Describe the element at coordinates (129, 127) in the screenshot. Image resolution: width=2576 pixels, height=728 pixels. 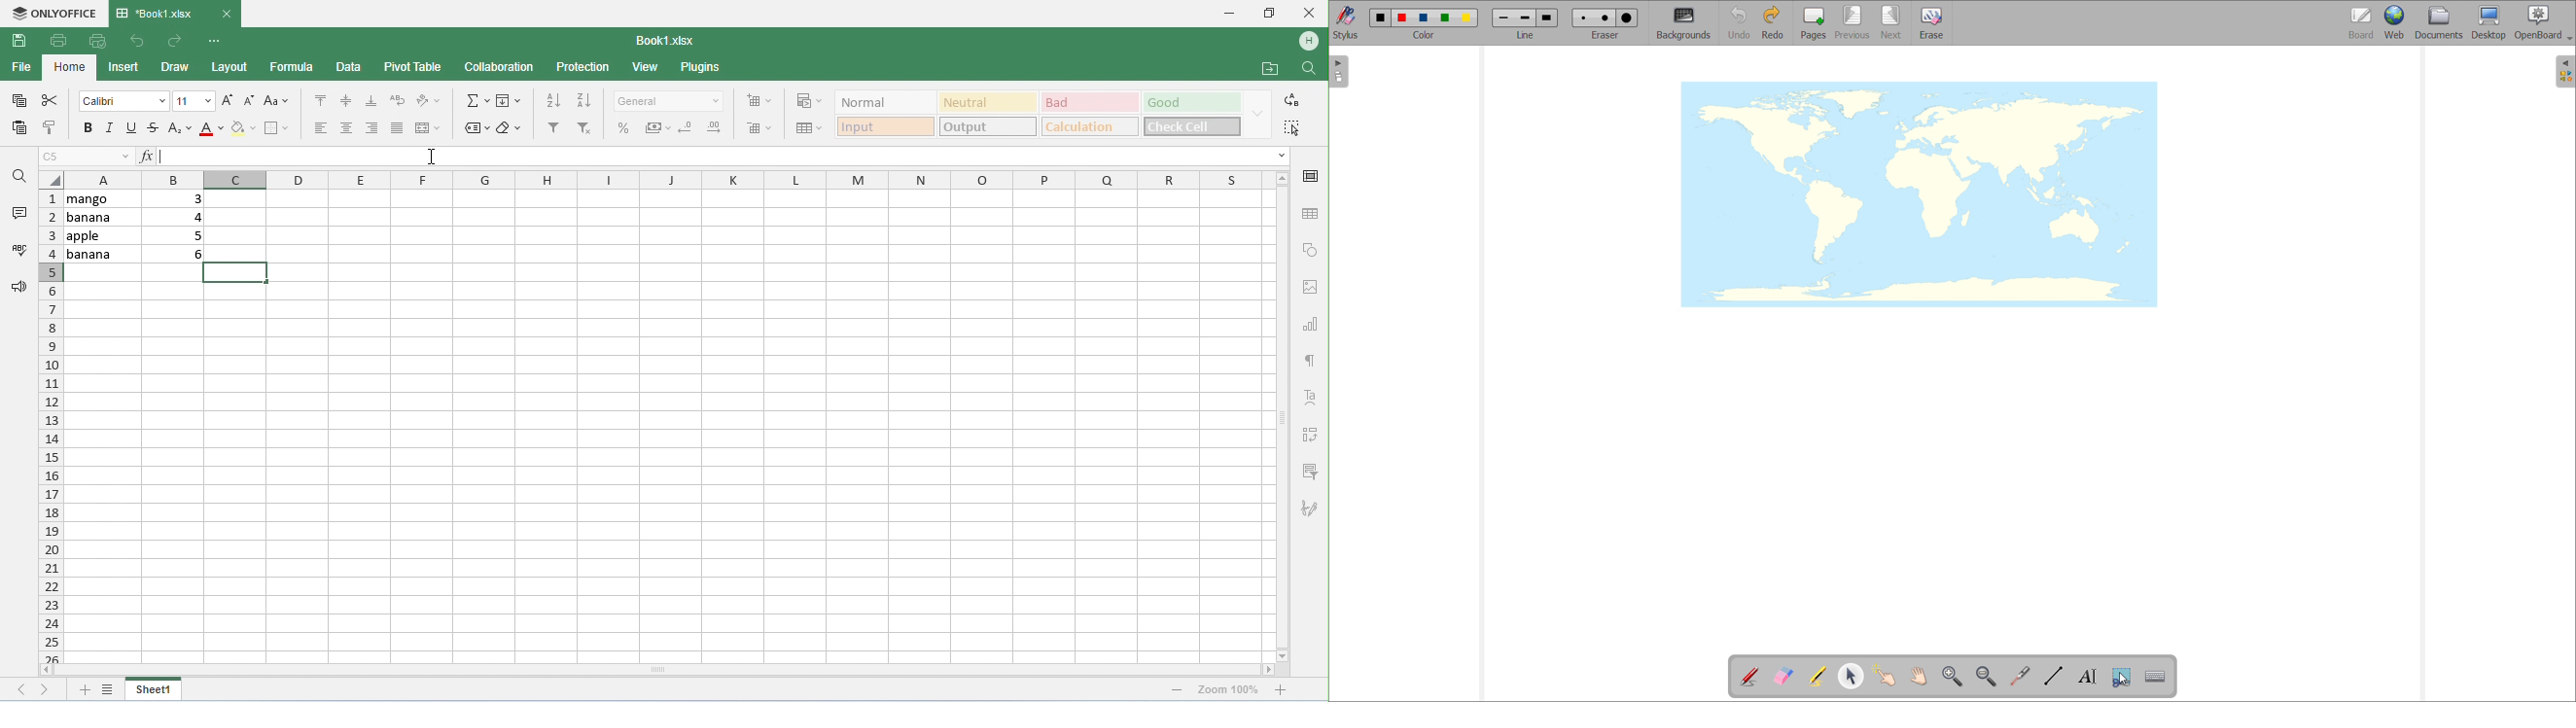
I see `underline` at that location.